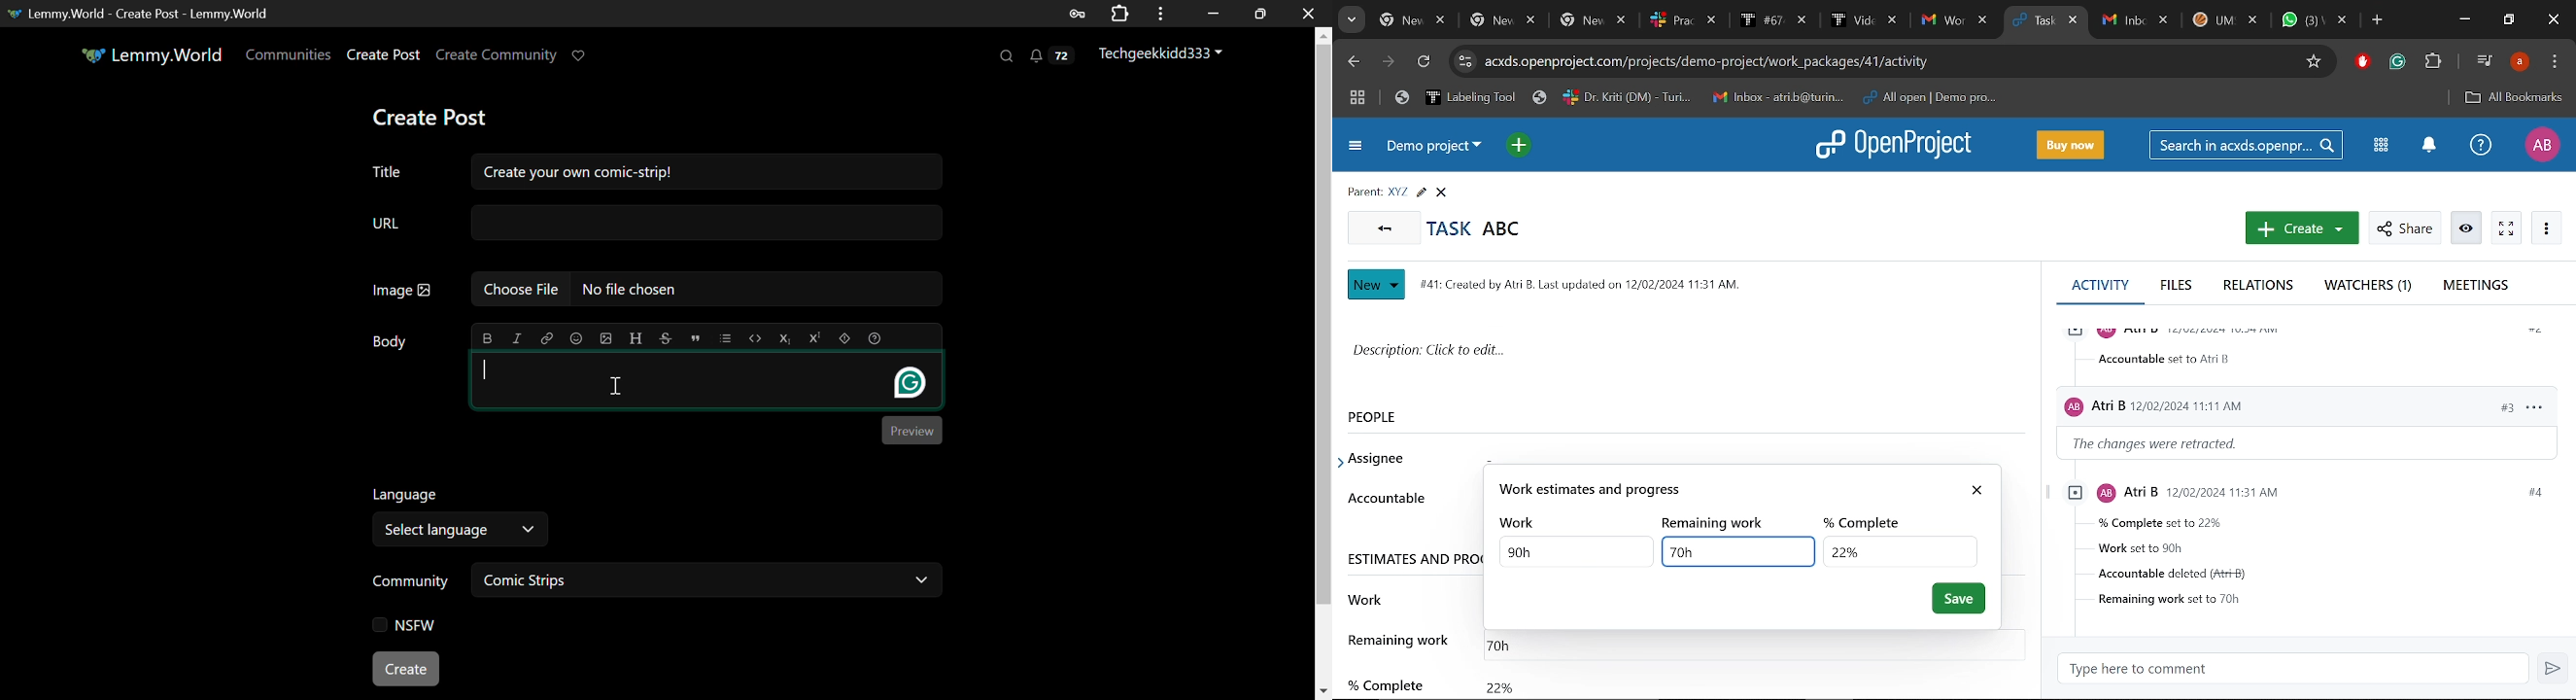 The width and height of the screenshot is (2576, 700). Describe the element at coordinates (2483, 60) in the screenshot. I see `Control audio/video` at that location.